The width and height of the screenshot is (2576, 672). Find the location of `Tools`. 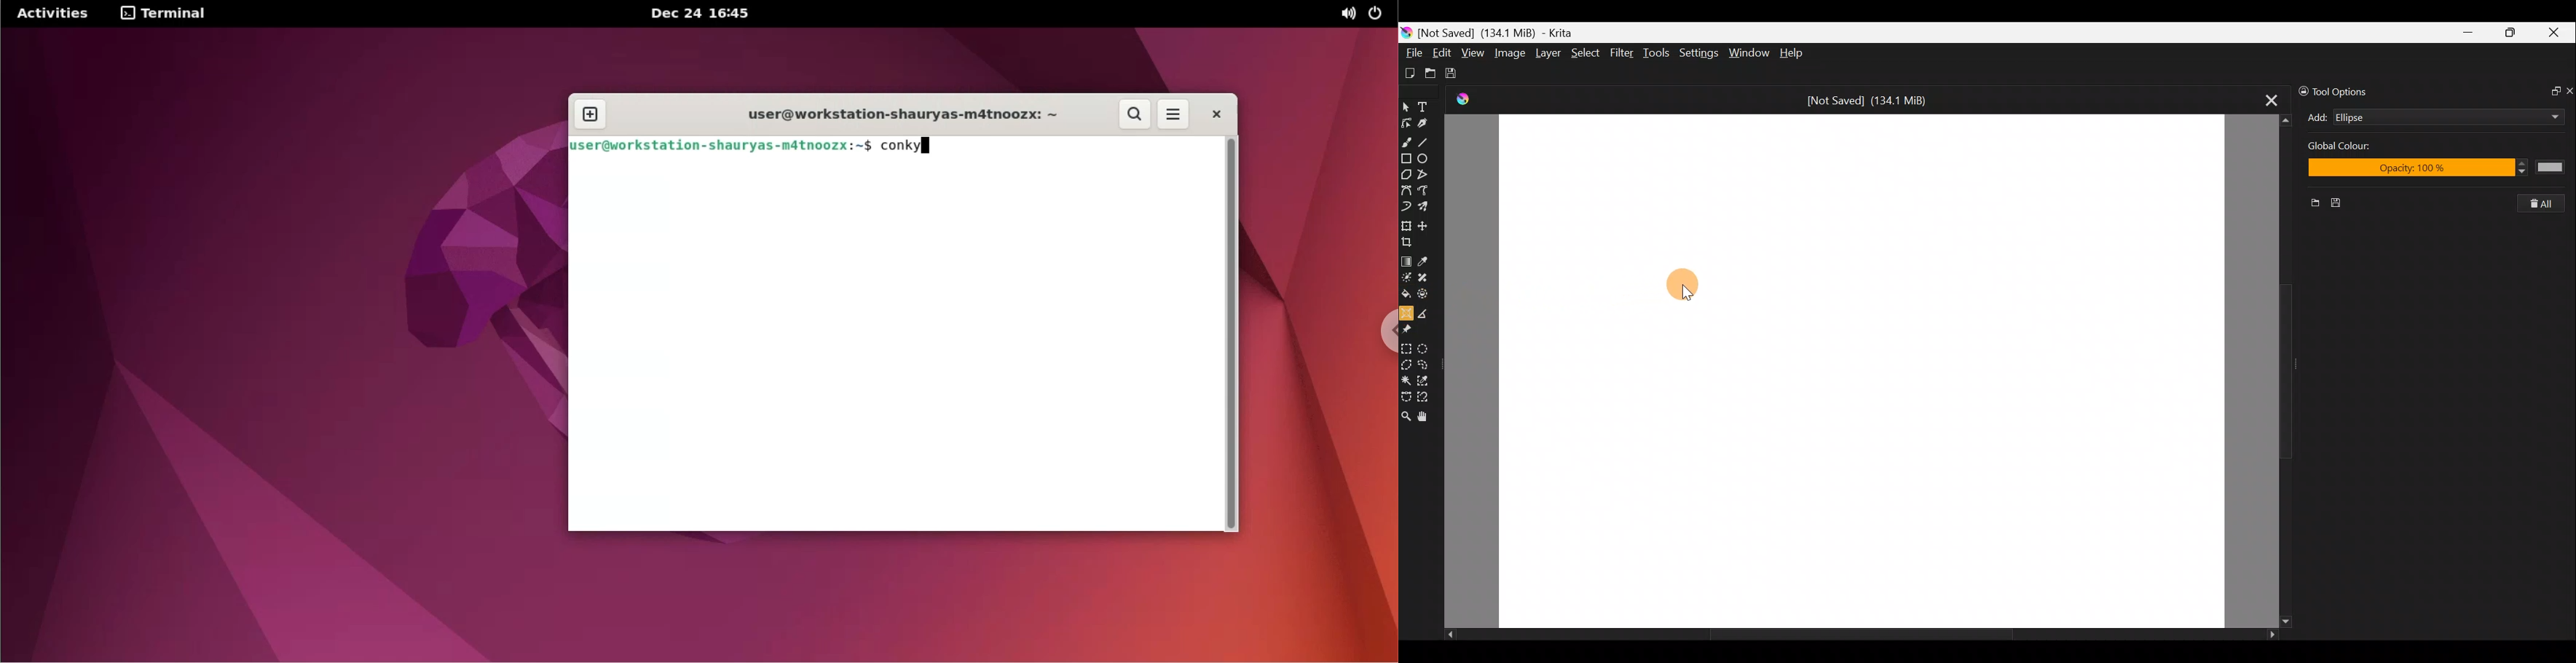

Tools is located at coordinates (1659, 55).